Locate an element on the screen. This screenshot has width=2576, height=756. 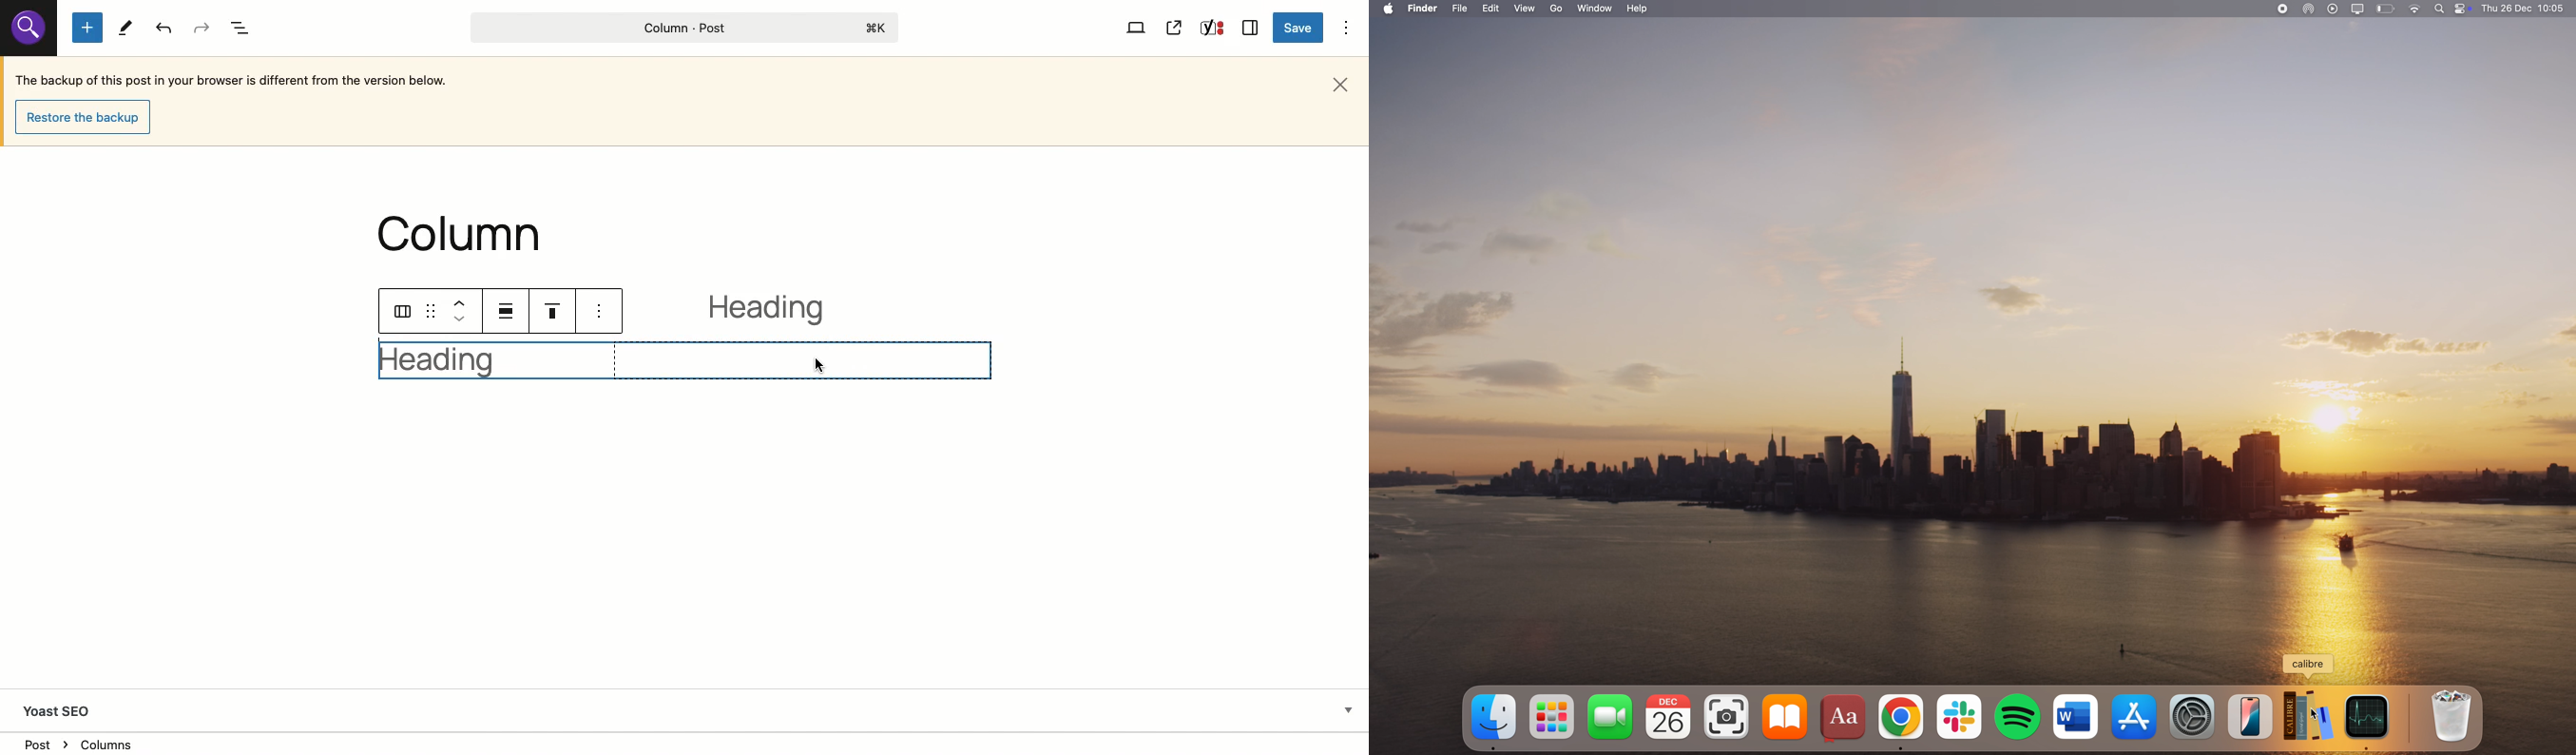
View post is located at coordinates (1175, 28).